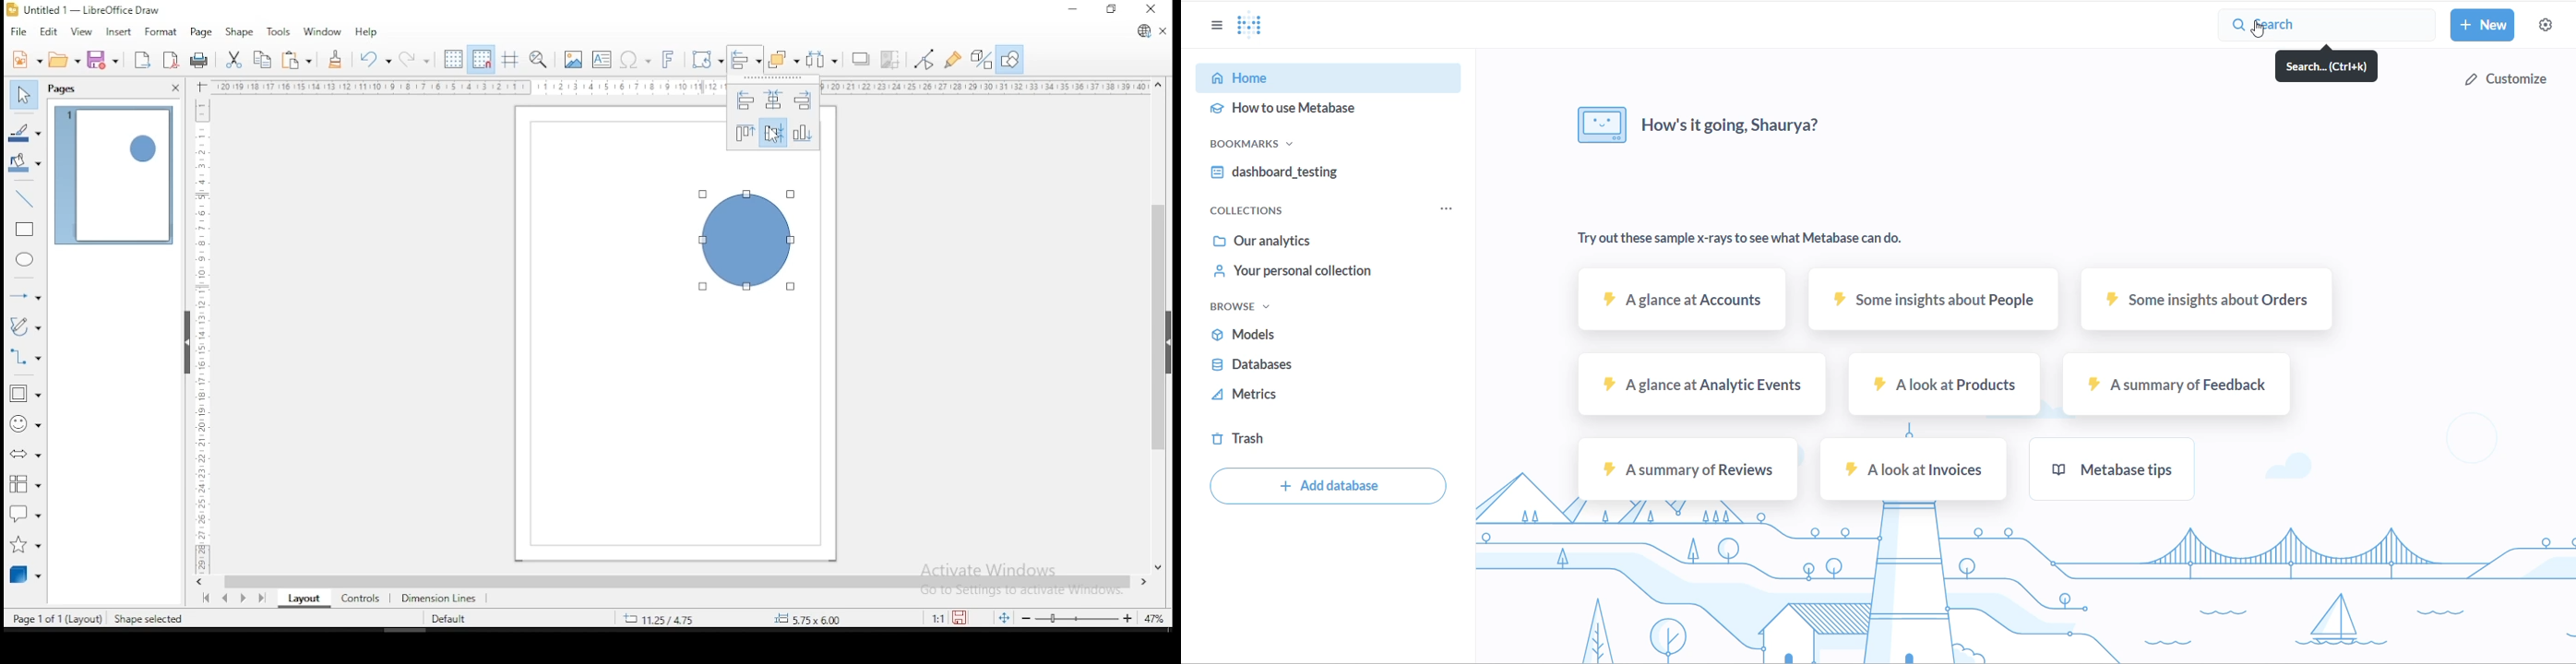 This screenshot has height=672, width=2576. Describe the element at coordinates (150, 620) in the screenshot. I see `shape selected` at that location.